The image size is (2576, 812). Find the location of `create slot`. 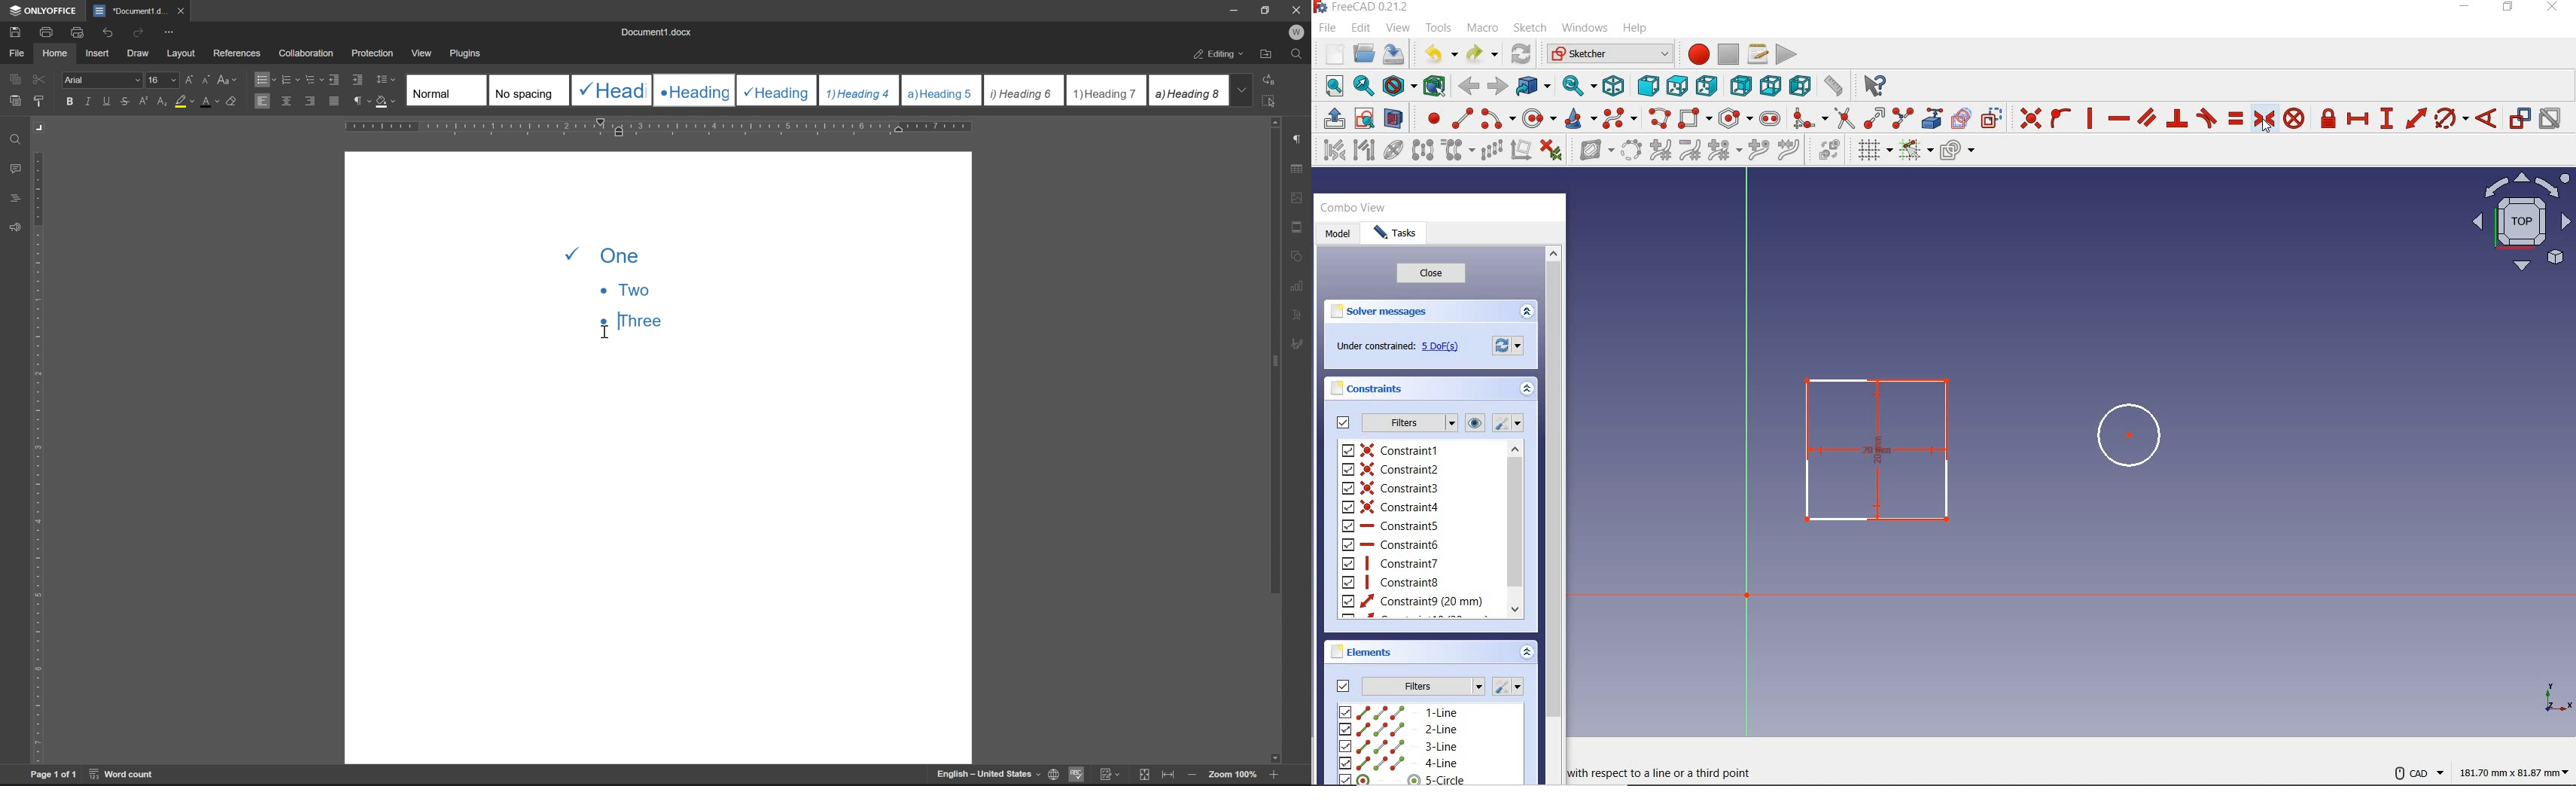

create slot is located at coordinates (1773, 120).